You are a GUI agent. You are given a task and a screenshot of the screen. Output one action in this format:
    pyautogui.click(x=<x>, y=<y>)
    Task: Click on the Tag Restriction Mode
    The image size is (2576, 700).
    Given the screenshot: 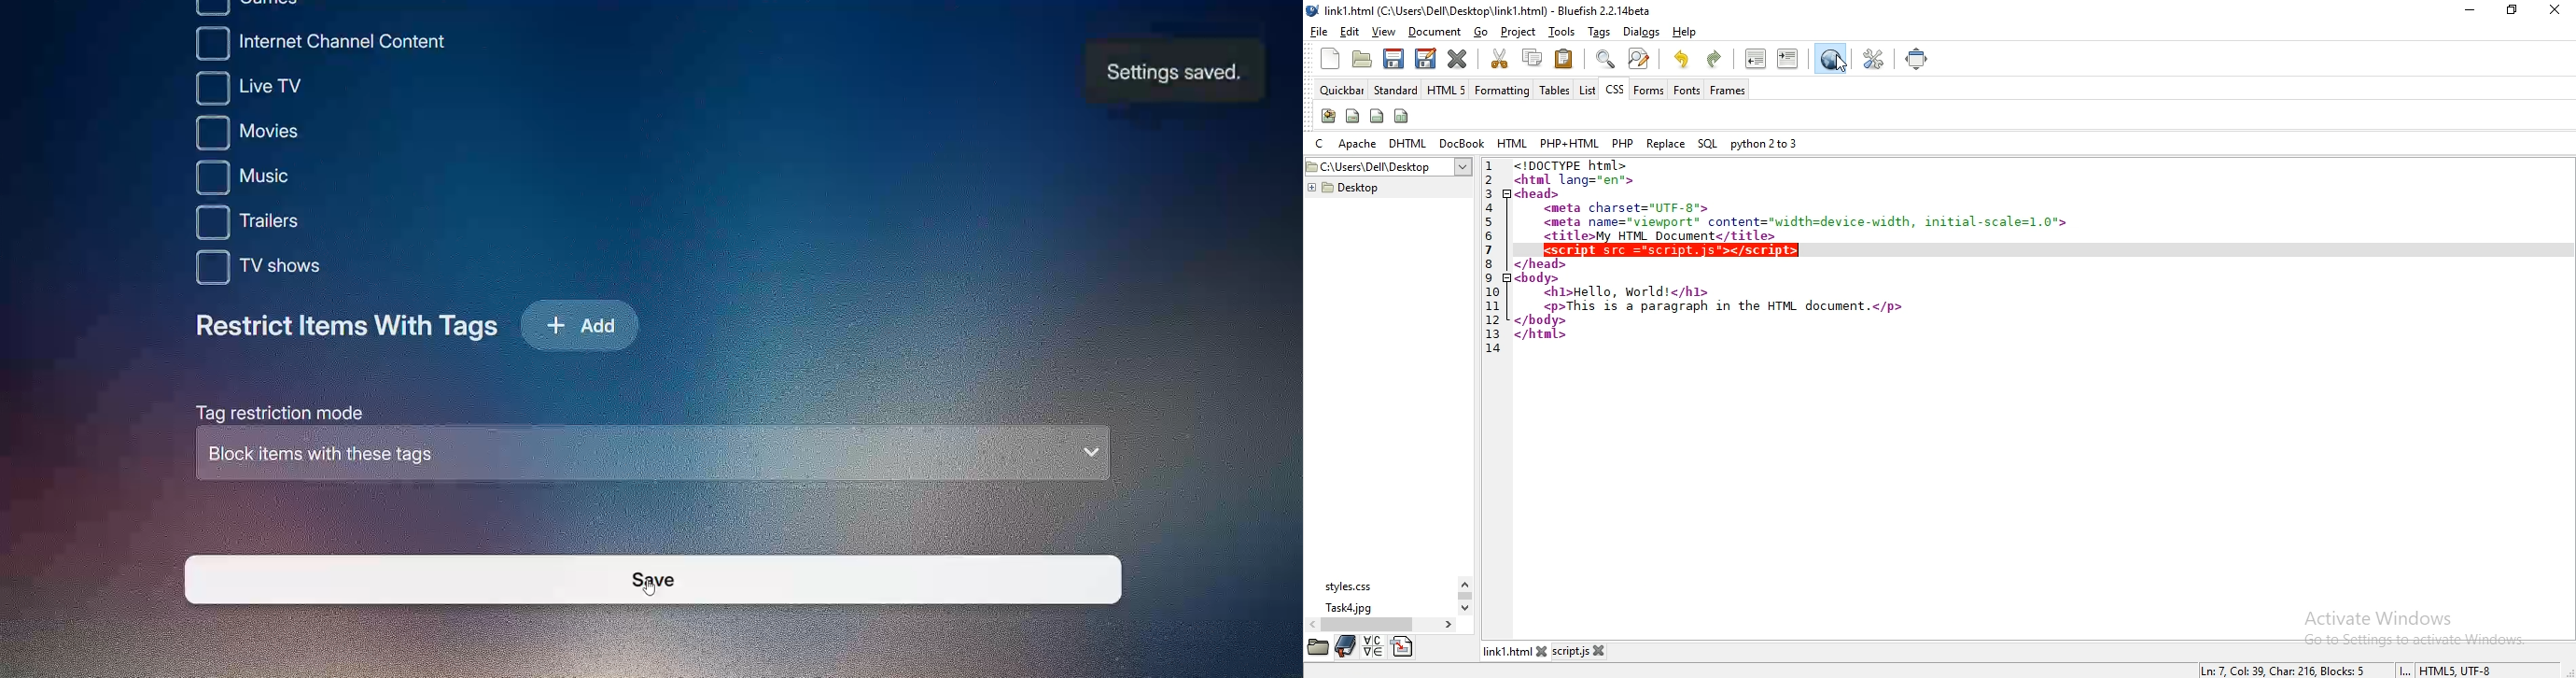 What is the action you would take?
    pyautogui.click(x=273, y=411)
    